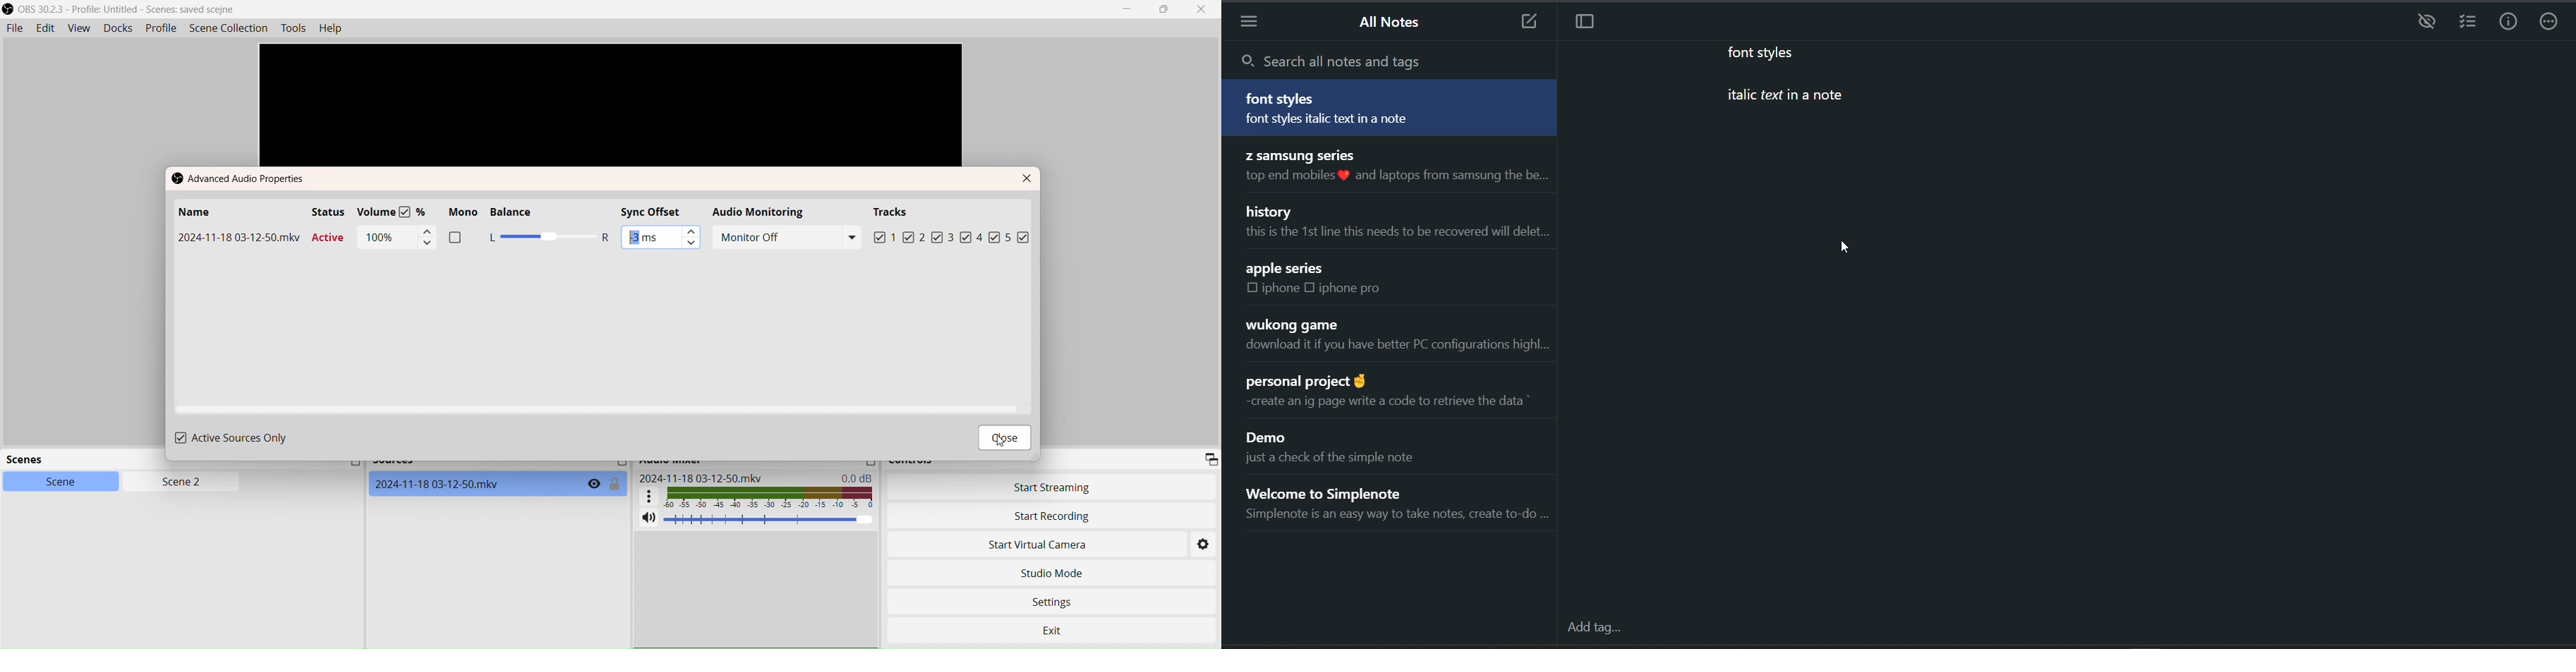 This screenshot has width=2576, height=672. I want to click on note title and preview, so click(1403, 504).